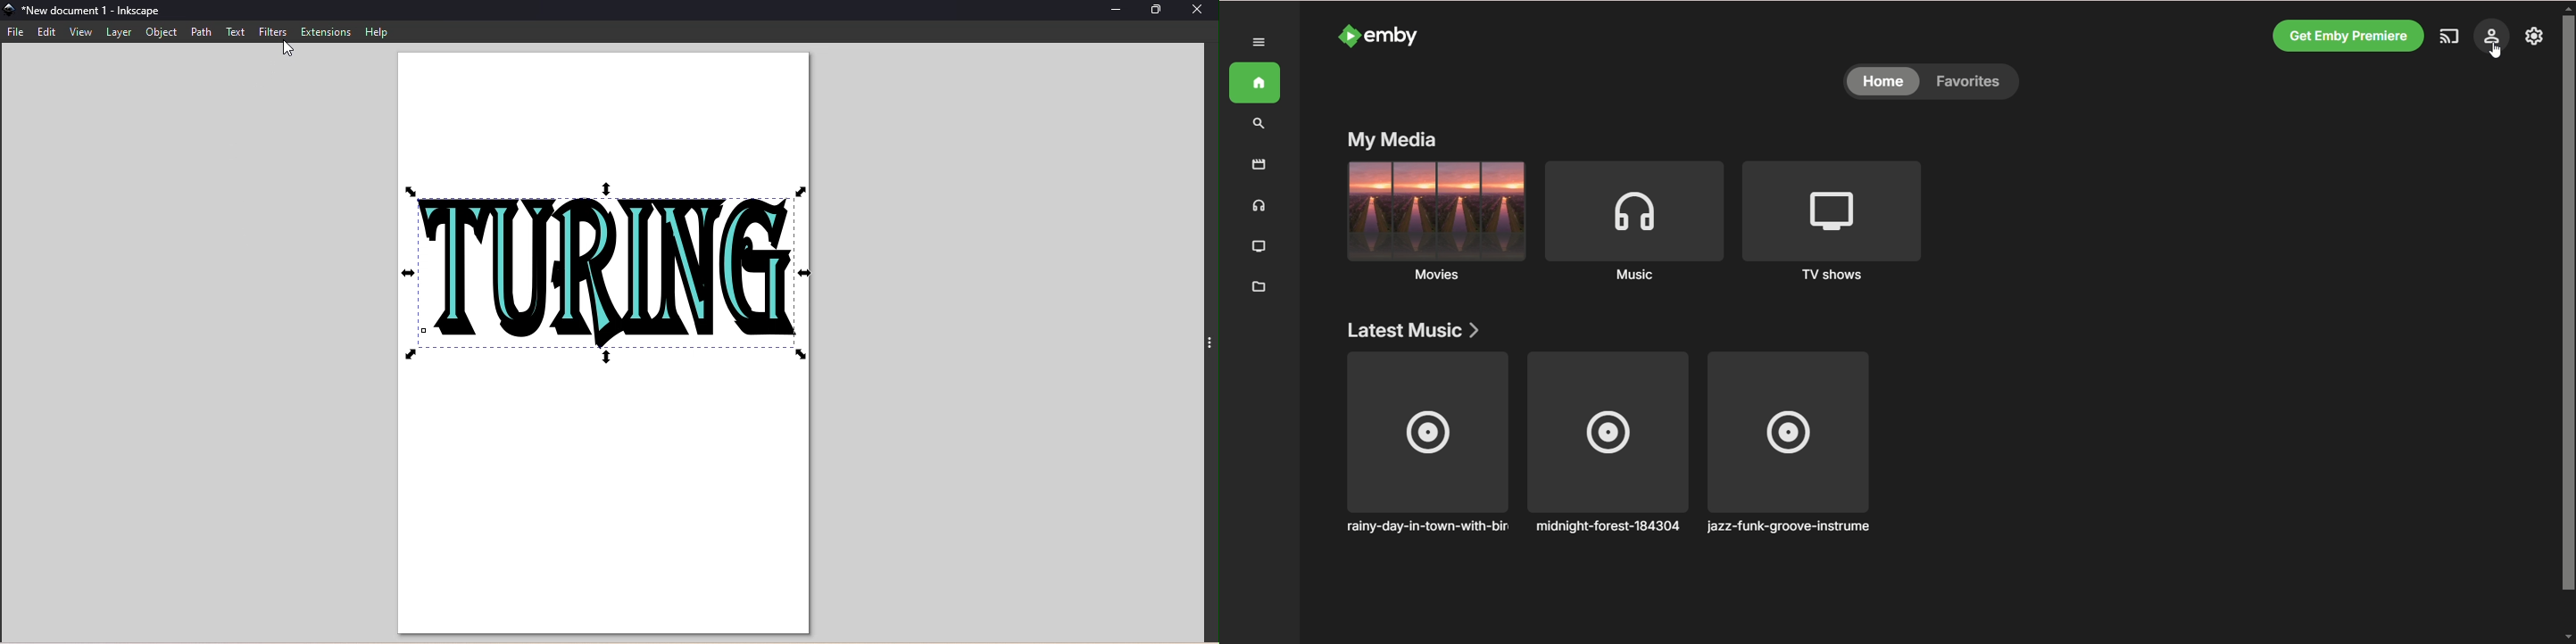 The width and height of the screenshot is (2576, 644). I want to click on Layer, so click(119, 32).